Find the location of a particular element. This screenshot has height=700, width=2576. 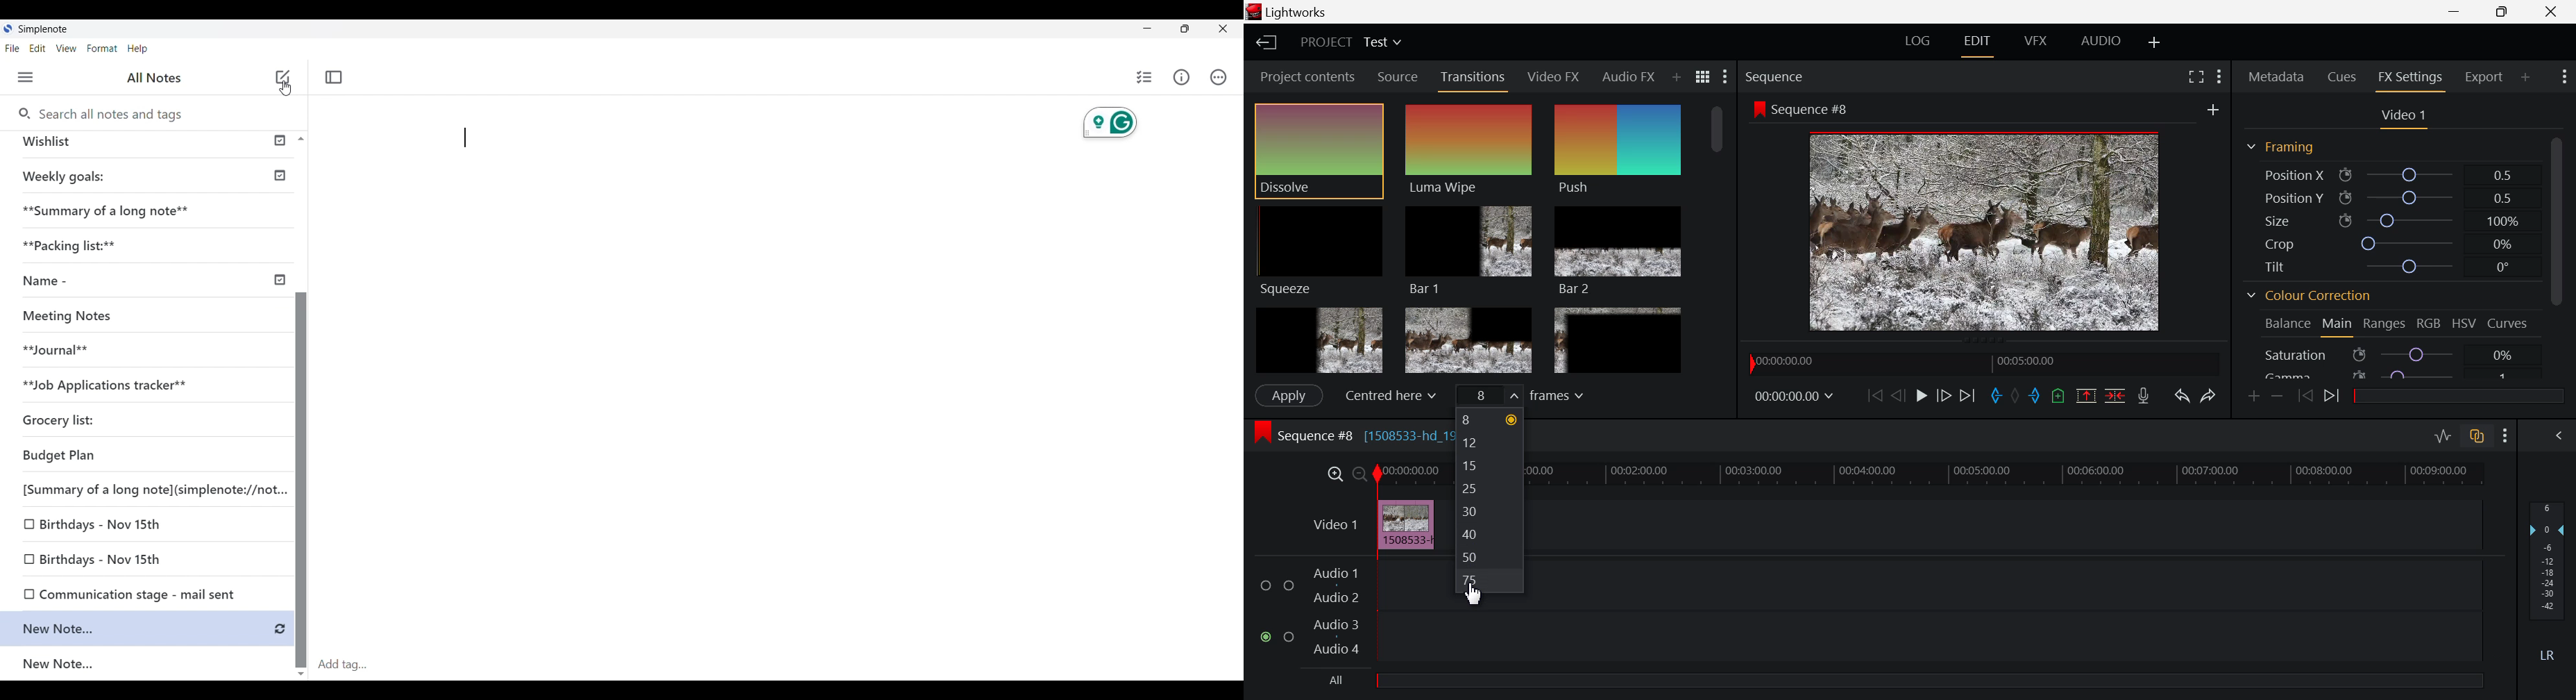

Tilt is located at coordinates (2386, 267).